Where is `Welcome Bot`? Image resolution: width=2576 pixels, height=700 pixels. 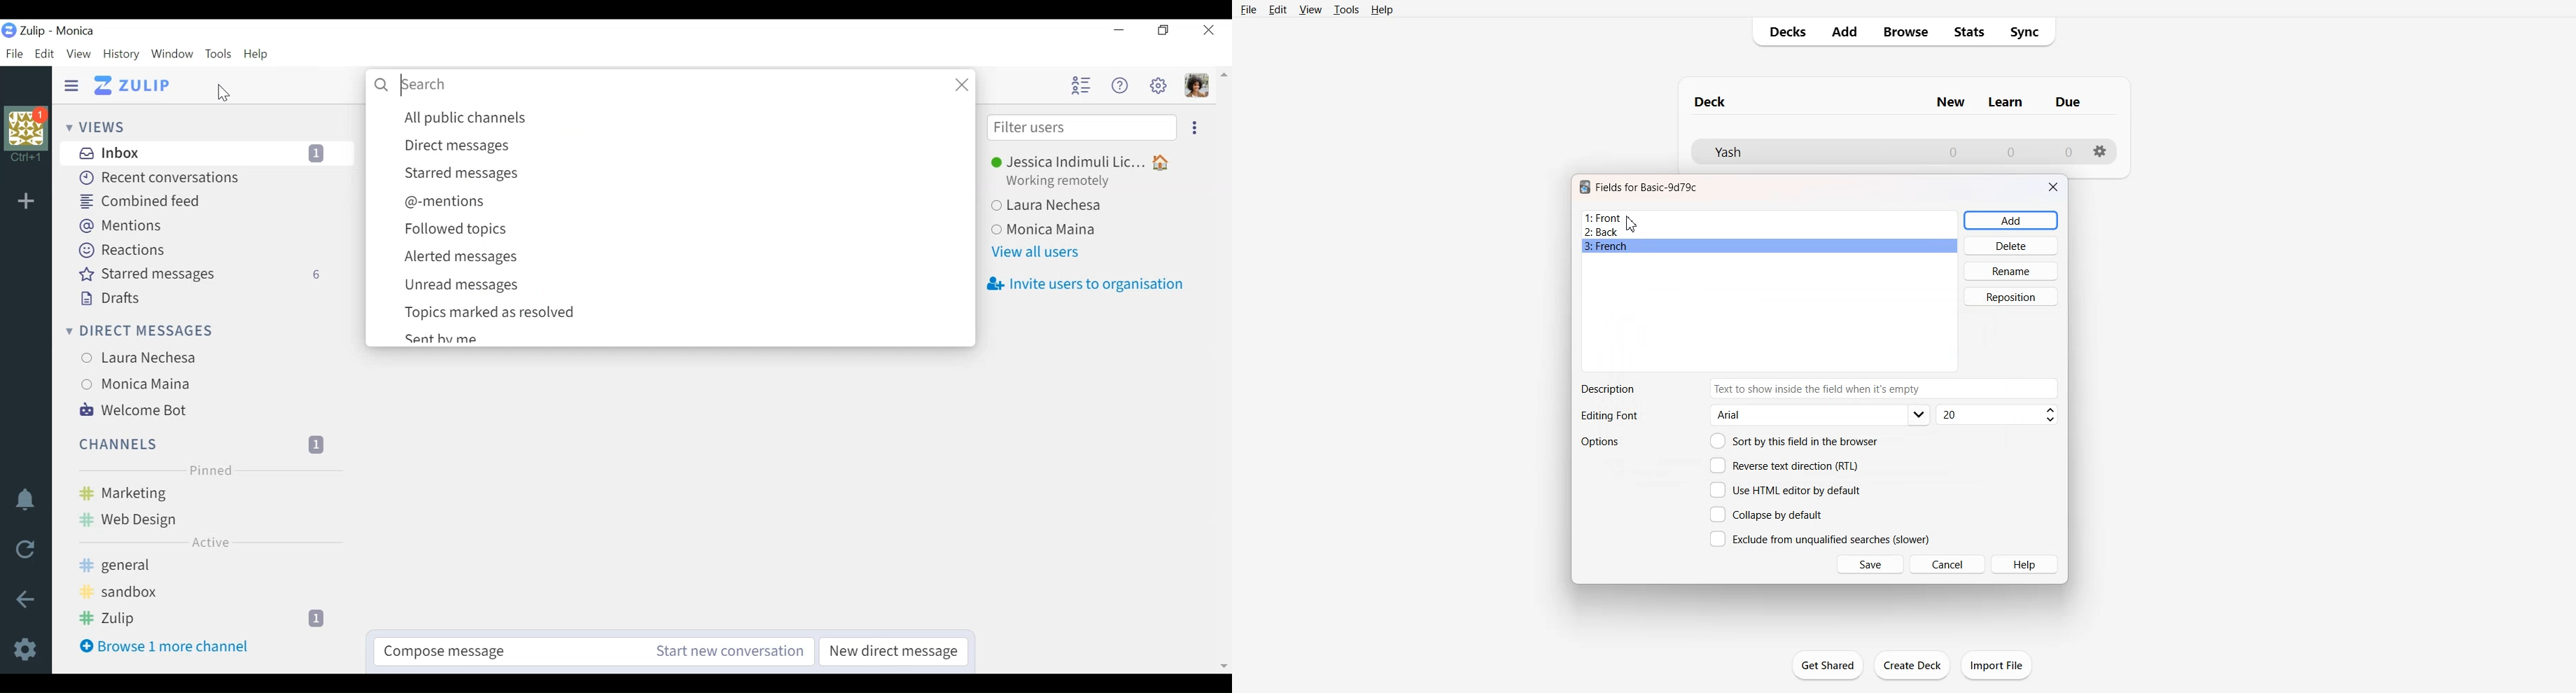
Welcome Bot is located at coordinates (132, 411).